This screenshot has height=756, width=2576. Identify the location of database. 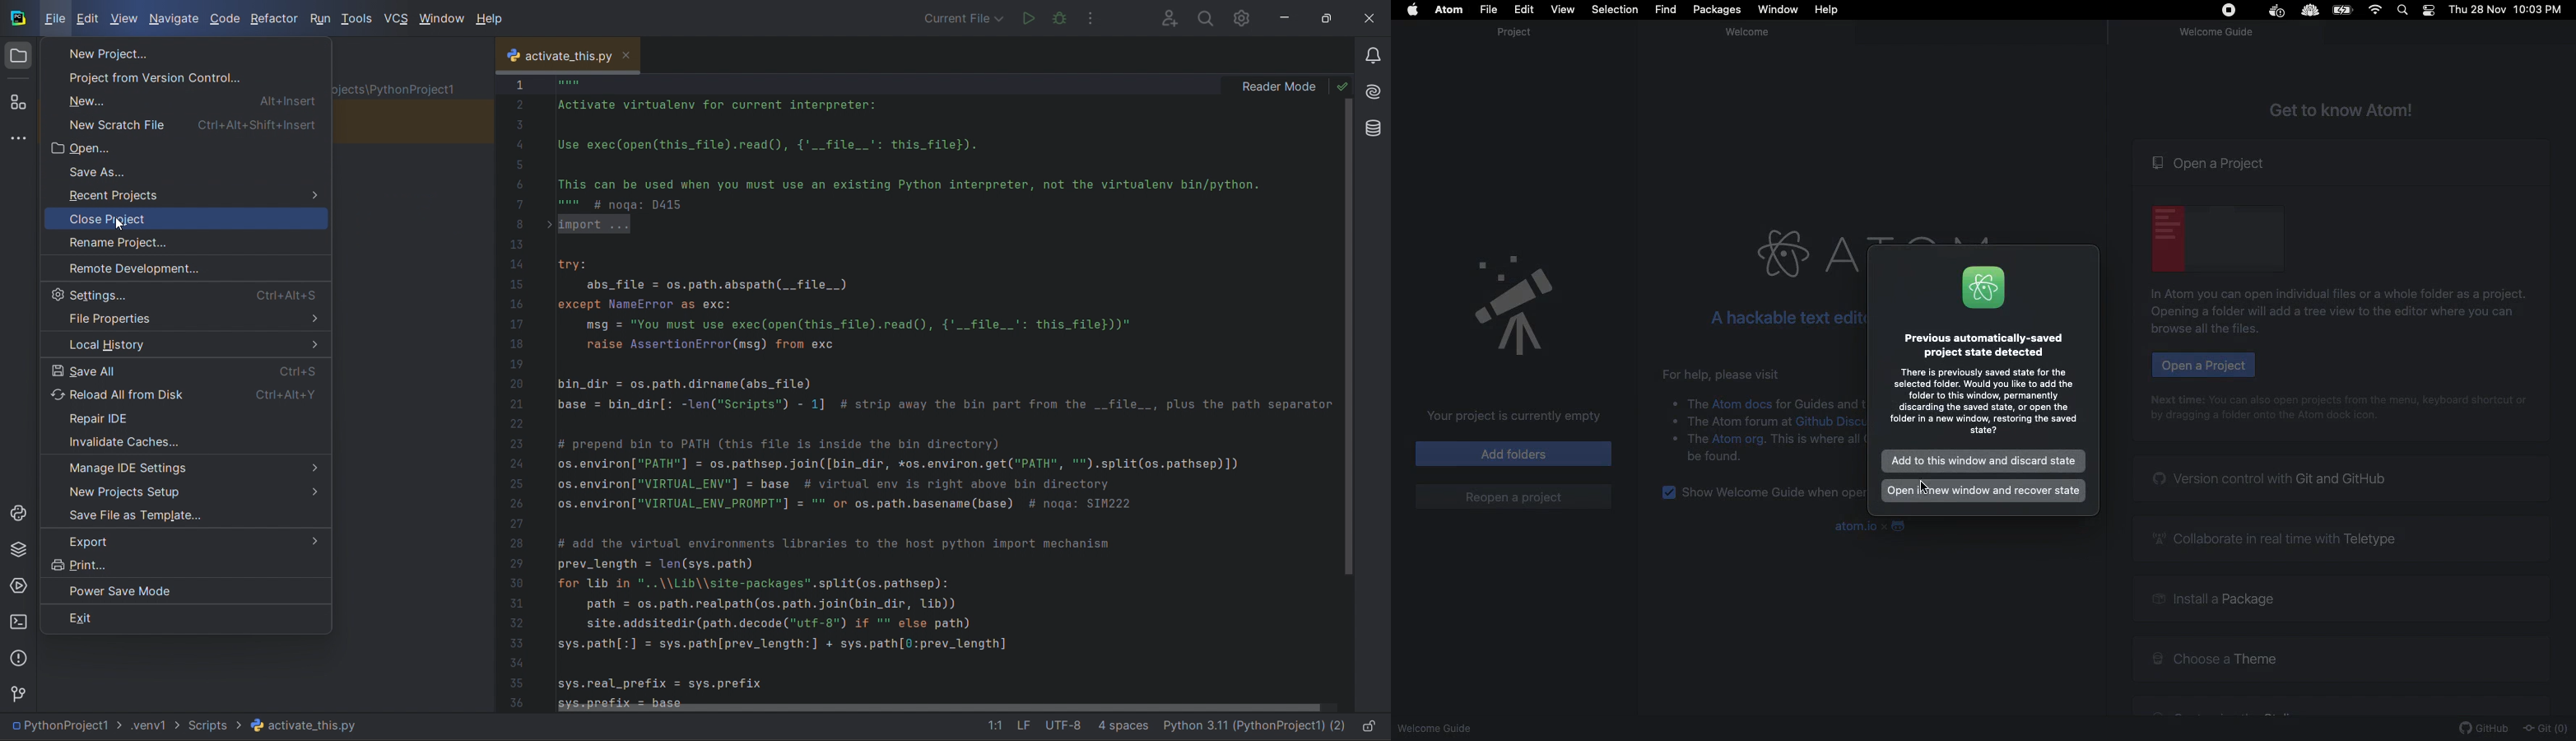
(1377, 128).